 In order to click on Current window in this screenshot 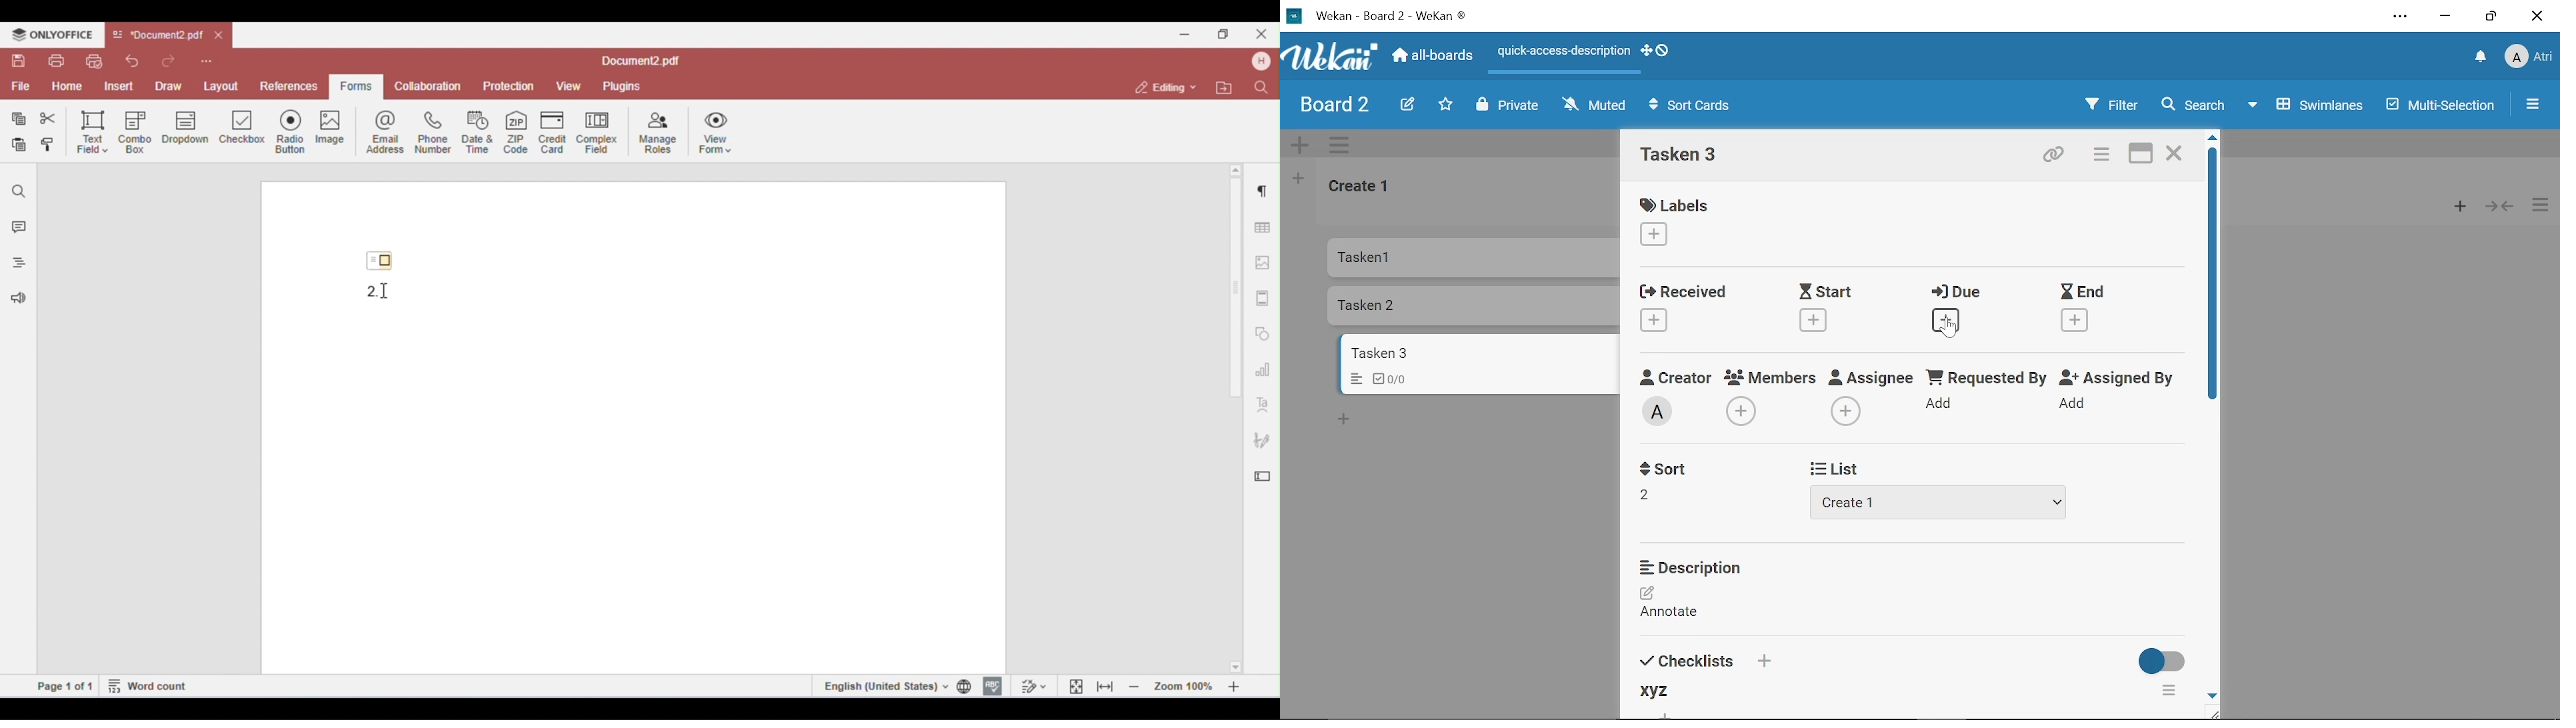, I will do `click(1382, 15)`.